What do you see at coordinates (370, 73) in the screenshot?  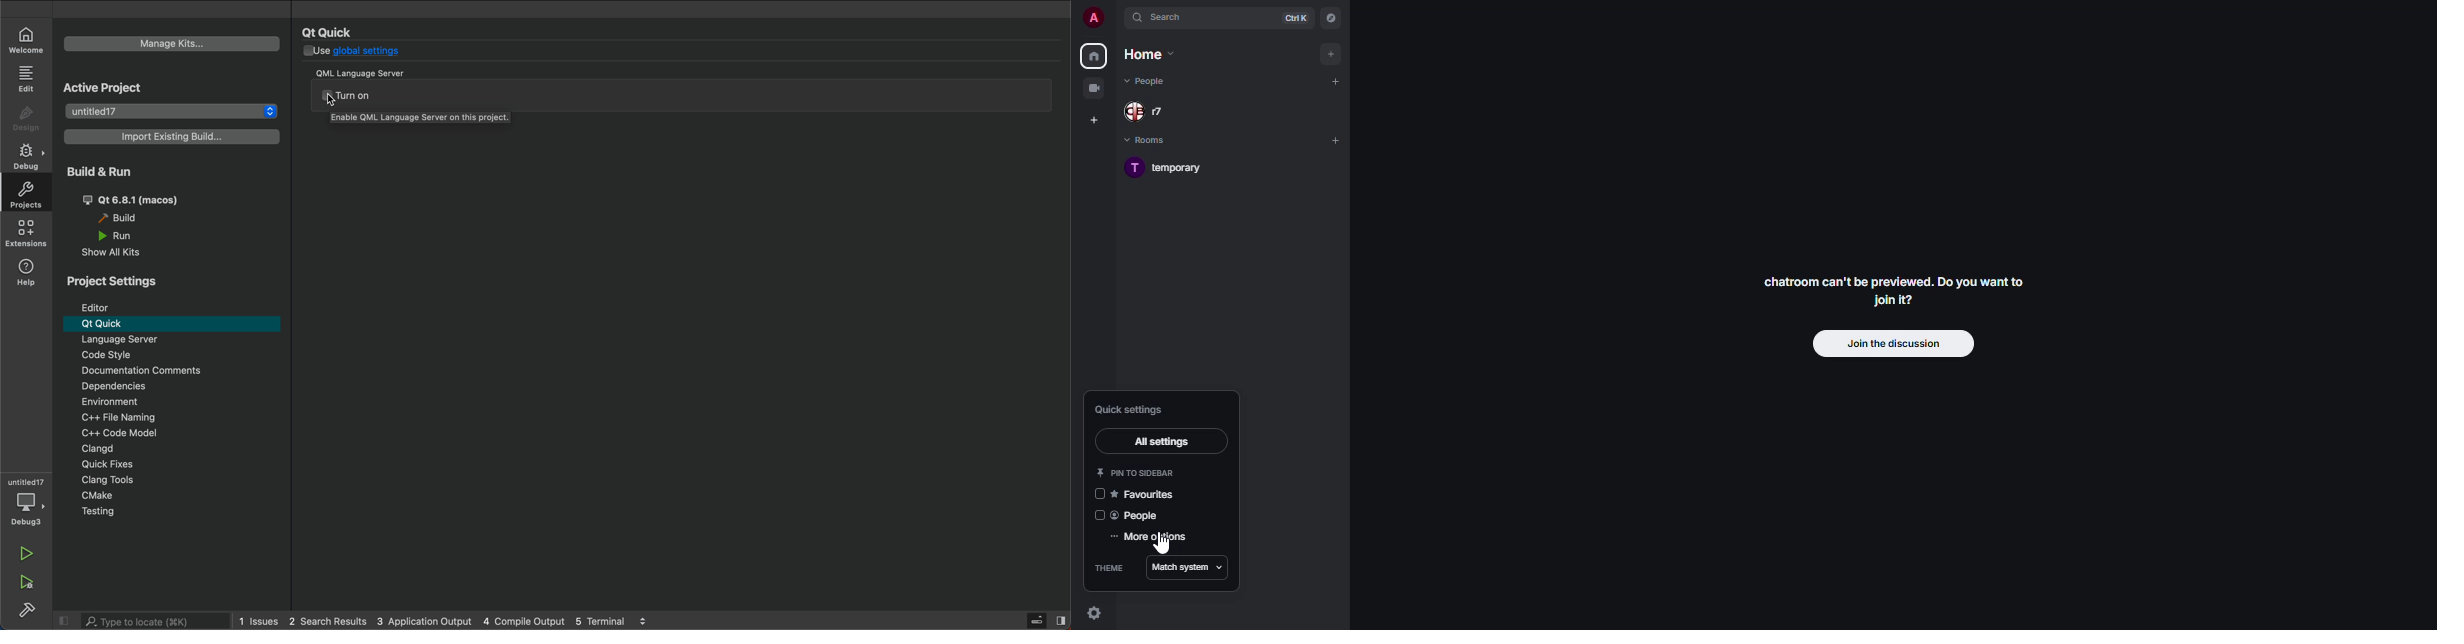 I see `QML Language Server` at bounding box center [370, 73].